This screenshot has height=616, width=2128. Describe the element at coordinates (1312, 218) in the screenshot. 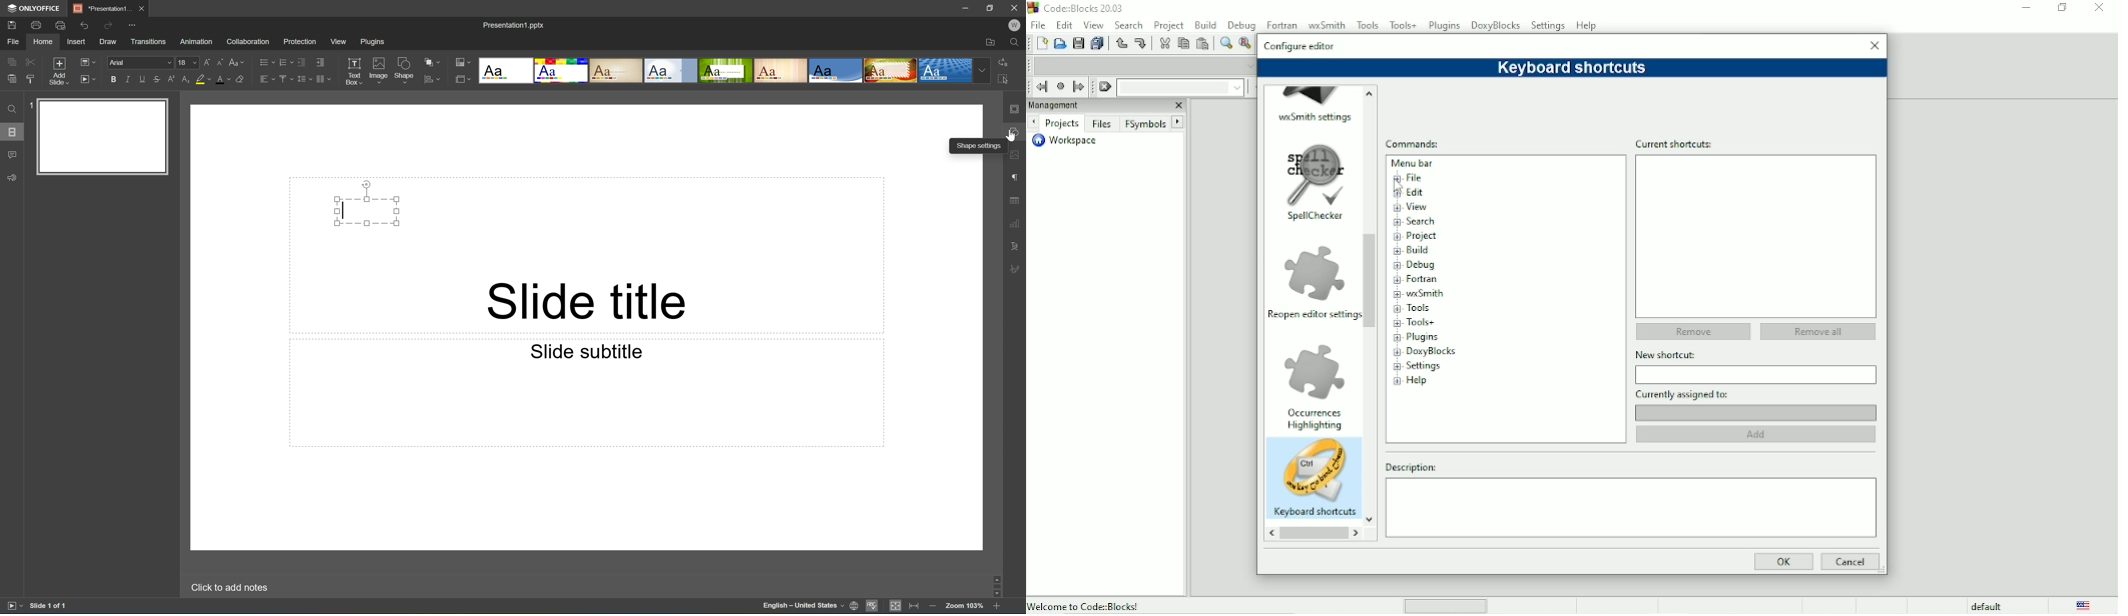

I see `Spellchecker` at that location.